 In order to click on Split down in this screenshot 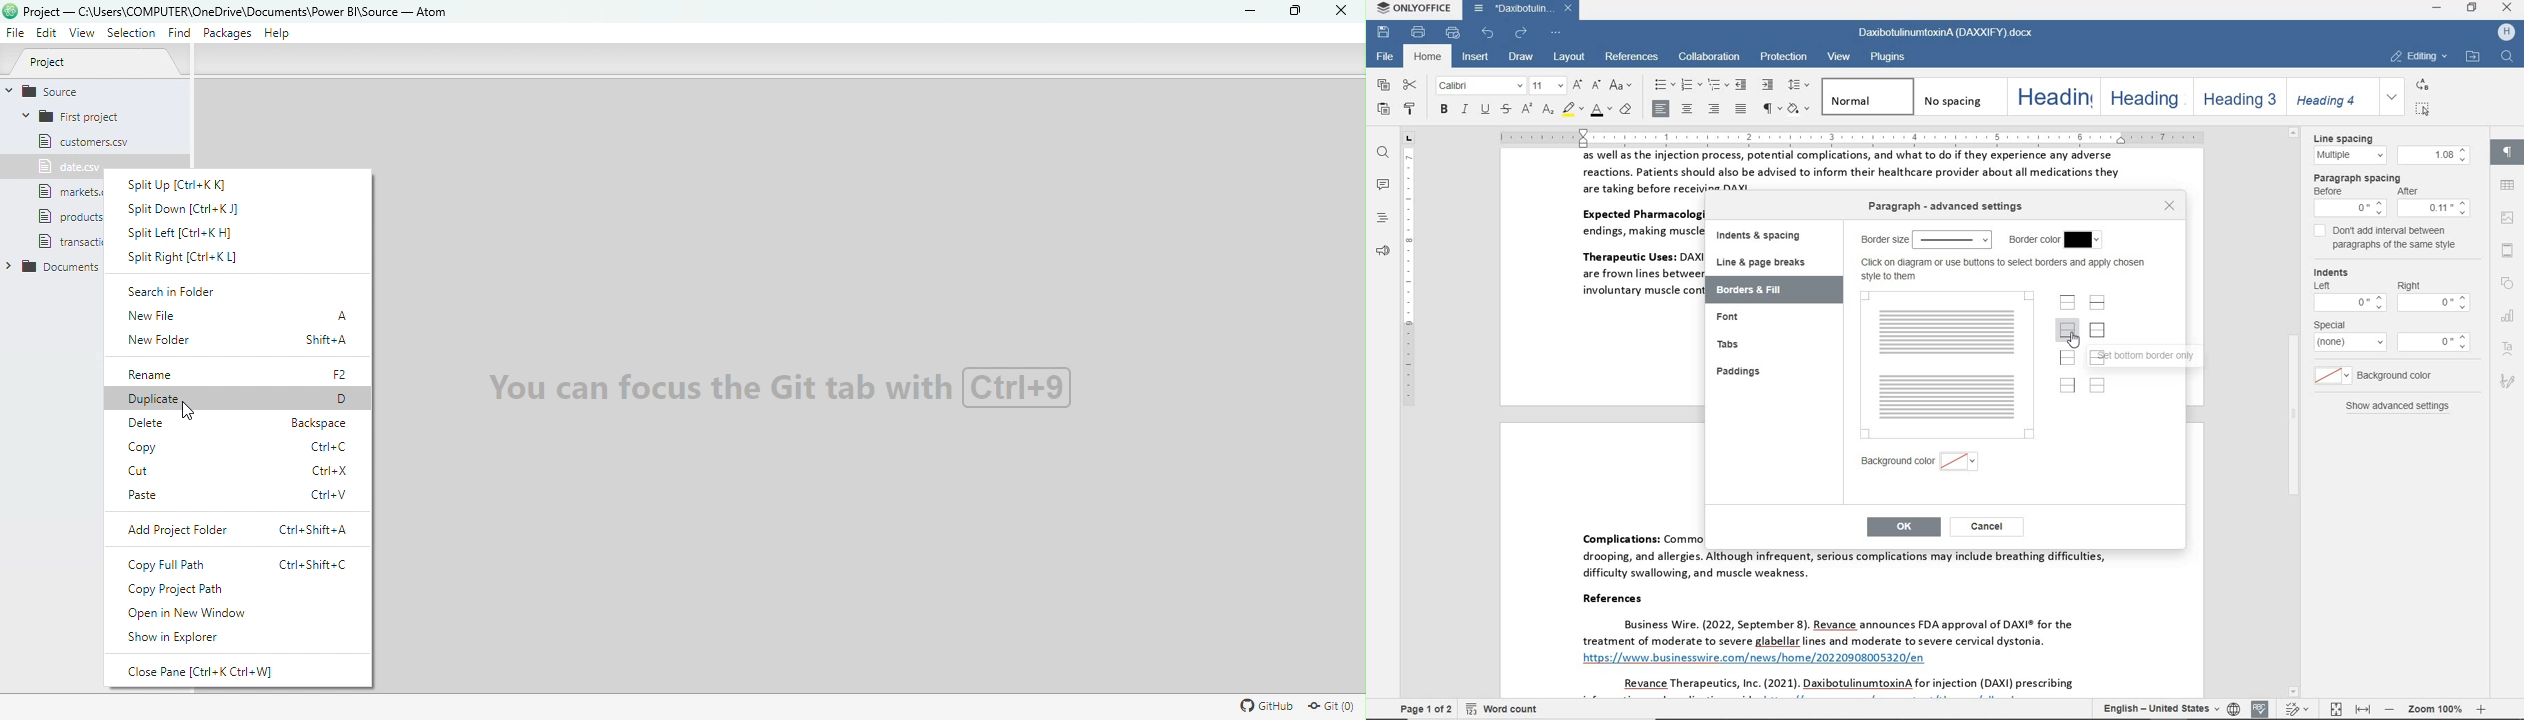, I will do `click(191, 208)`.